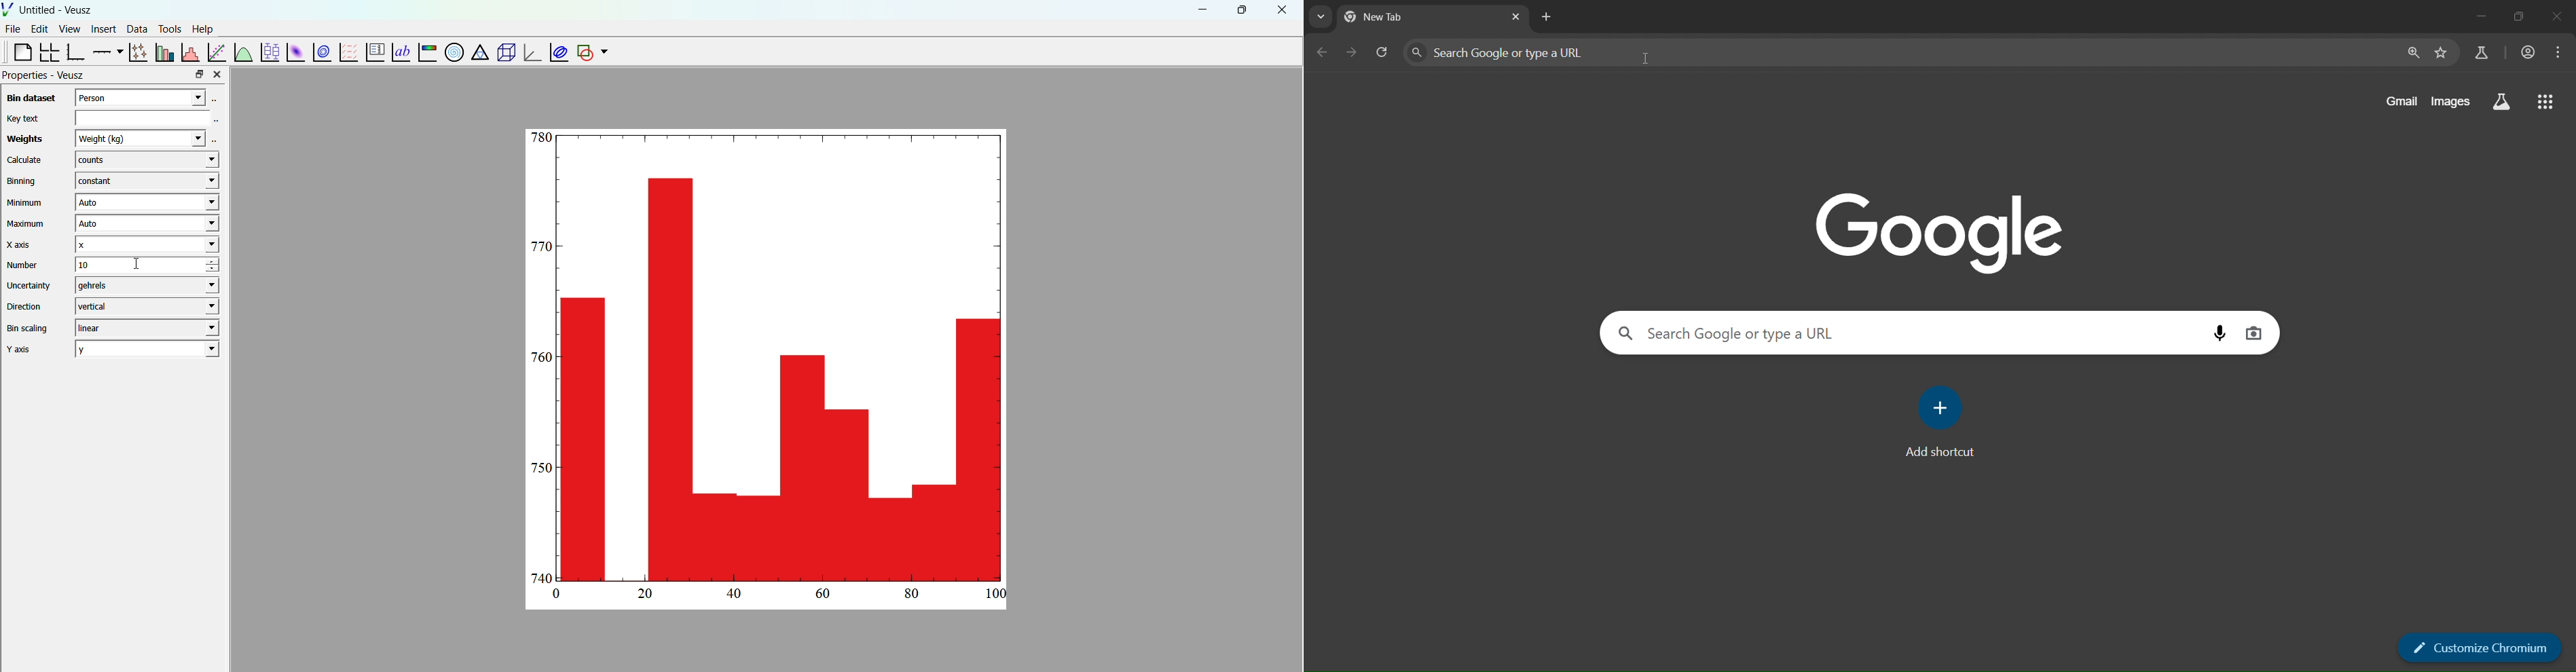  I want to click on Histogram of a dataset, so click(189, 51).